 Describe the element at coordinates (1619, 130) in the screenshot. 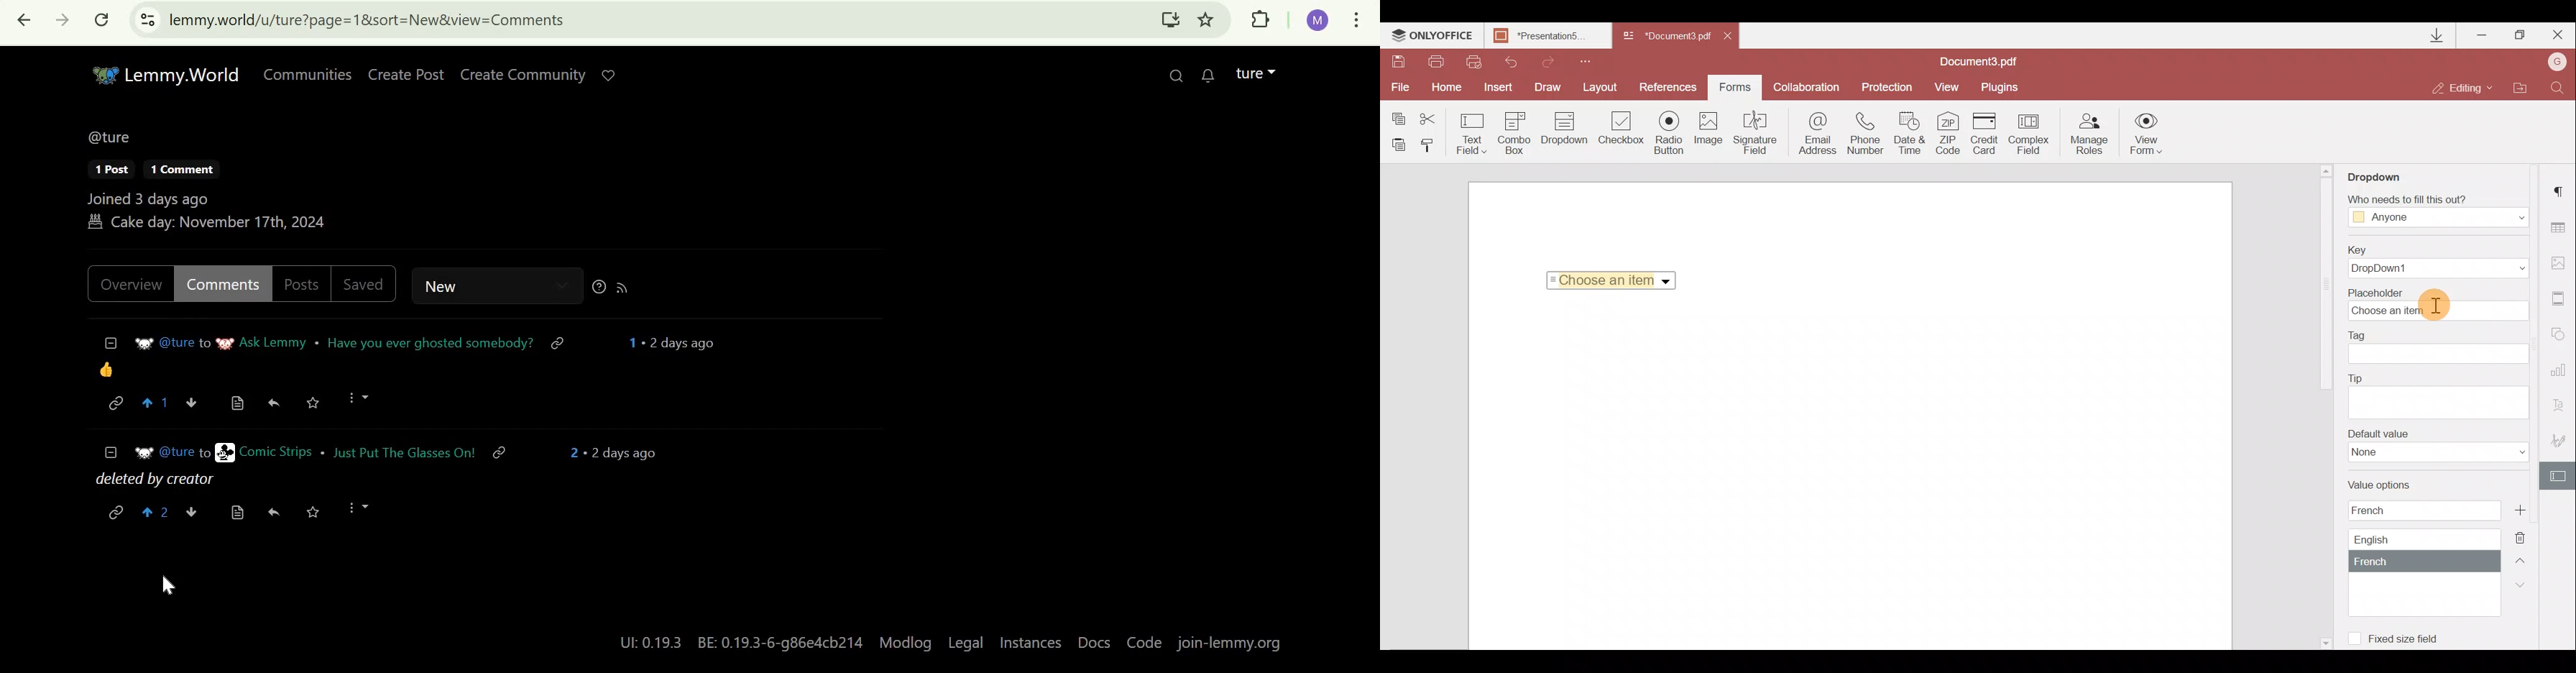

I see `Checkbox` at that location.